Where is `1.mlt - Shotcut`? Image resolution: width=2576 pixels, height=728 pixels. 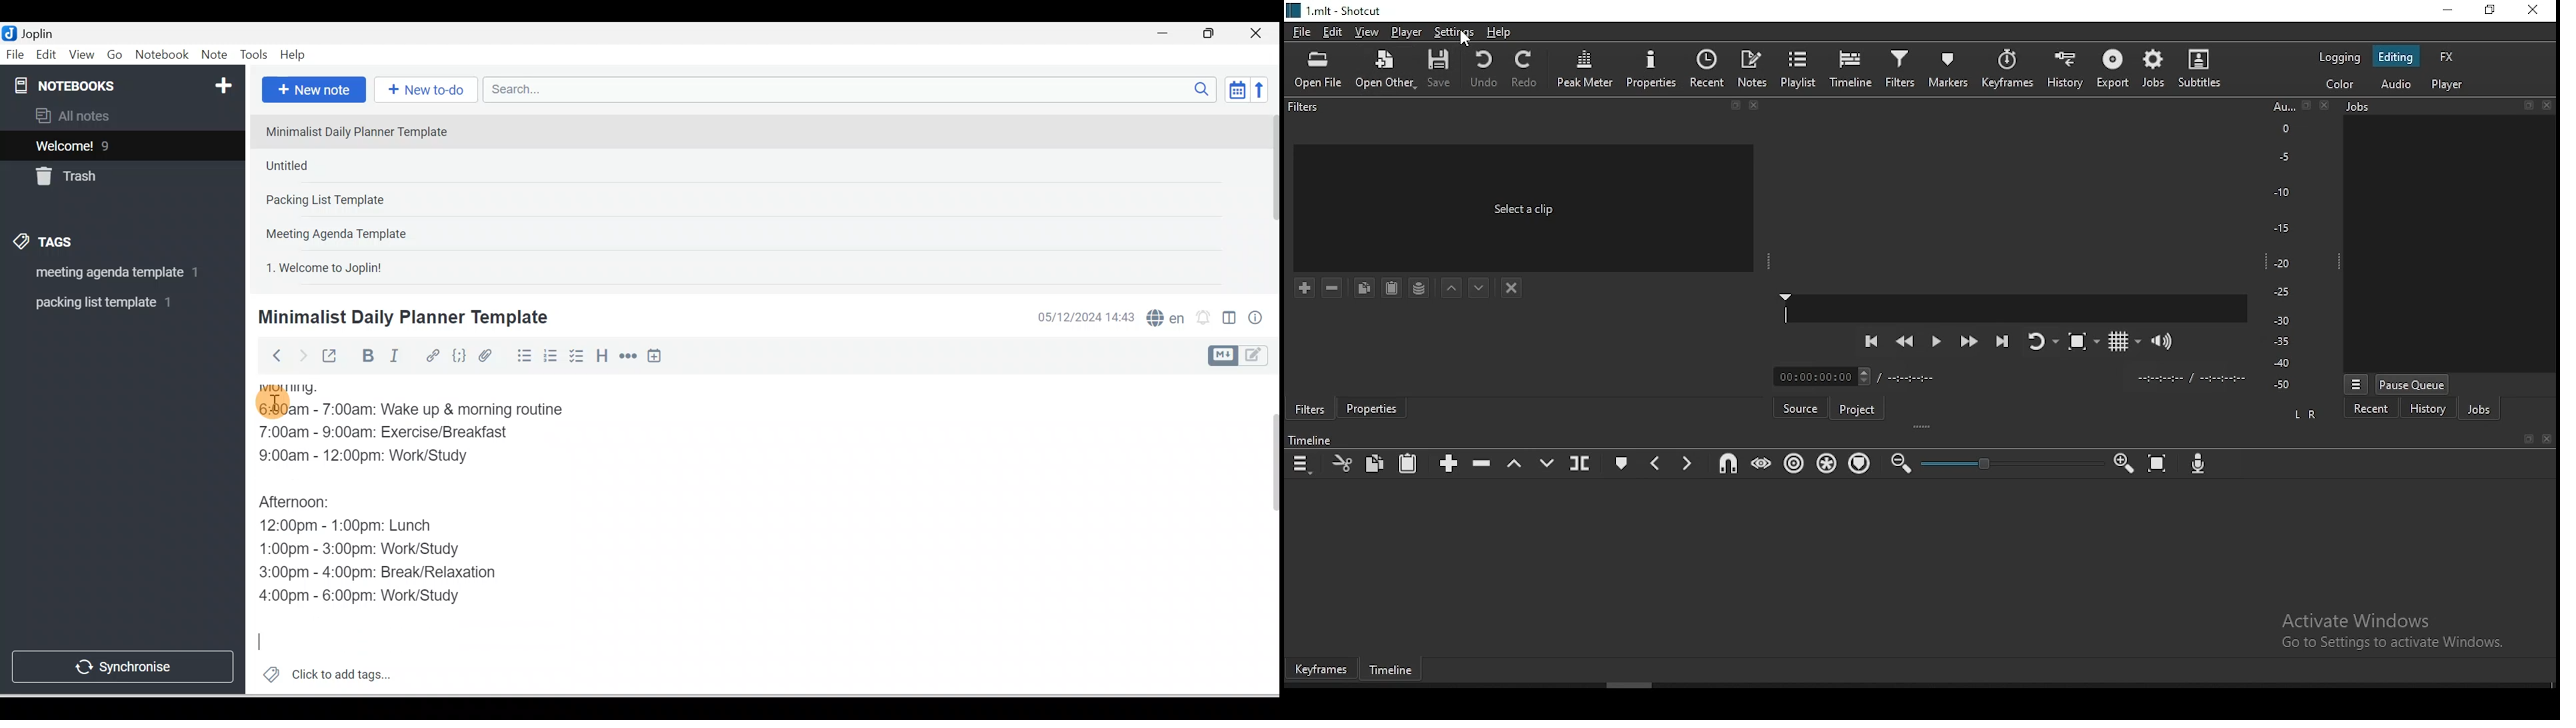
1.mlt - Shotcut is located at coordinates (1336, 11).